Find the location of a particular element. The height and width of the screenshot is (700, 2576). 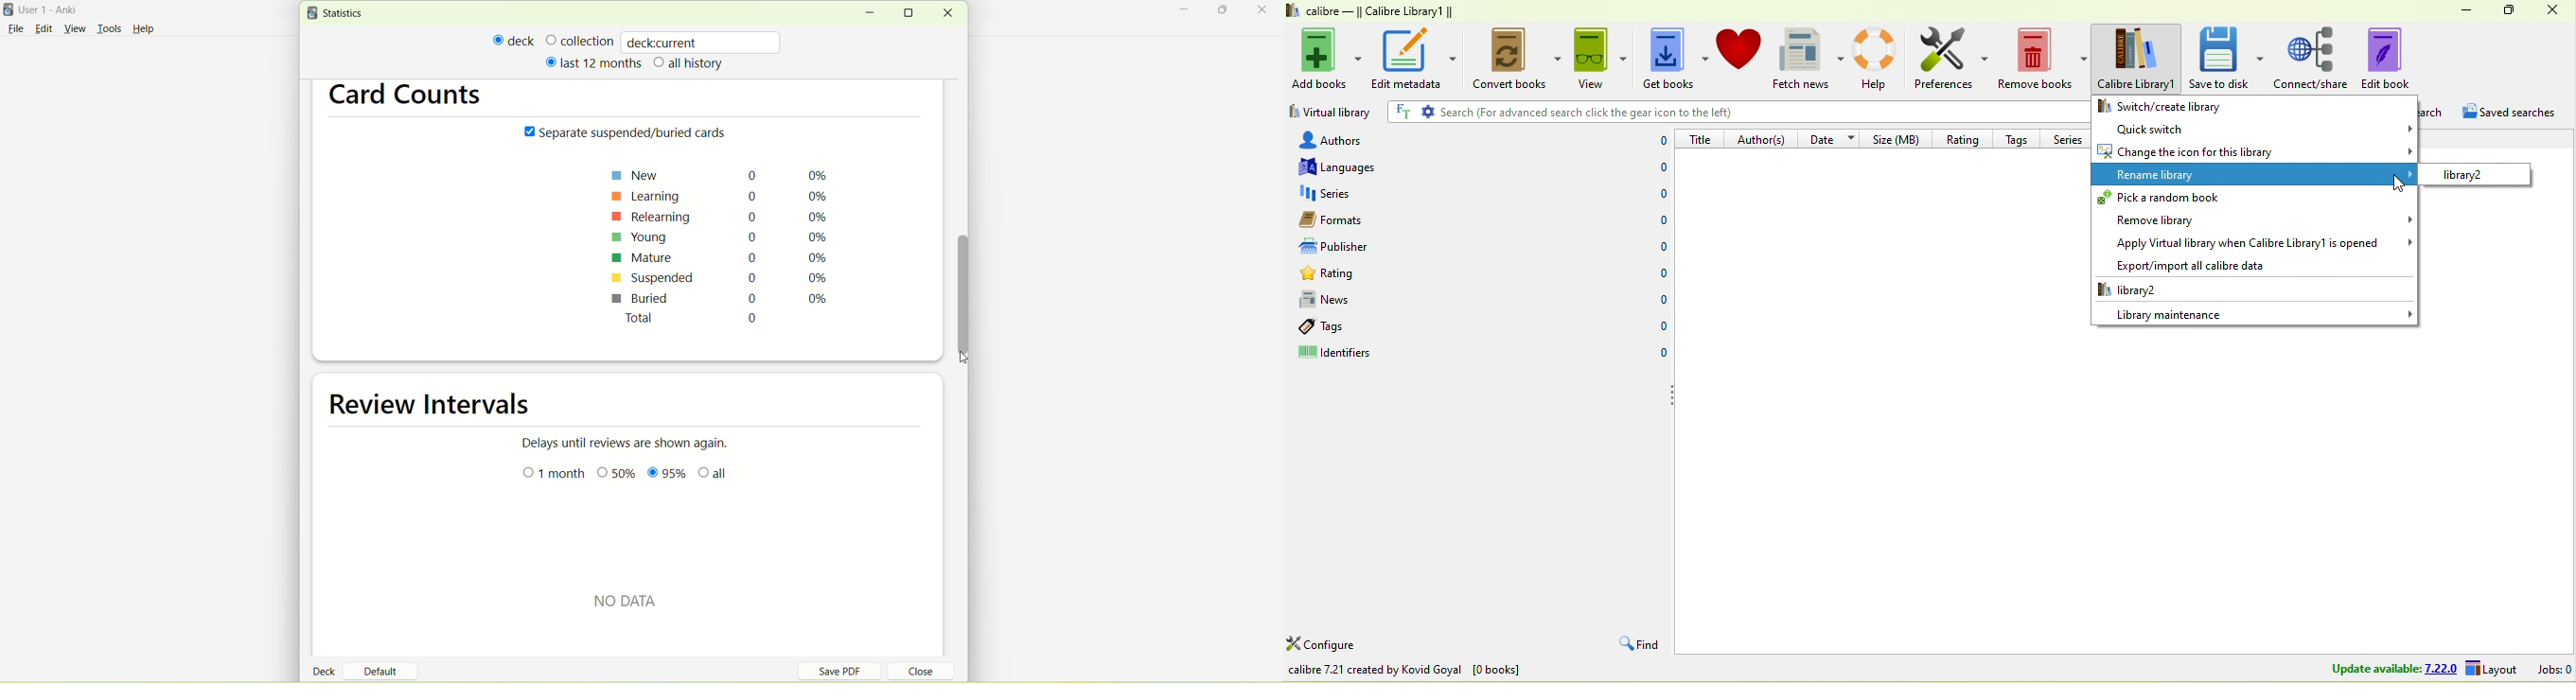

0 is located at coordinates (1652, 169).